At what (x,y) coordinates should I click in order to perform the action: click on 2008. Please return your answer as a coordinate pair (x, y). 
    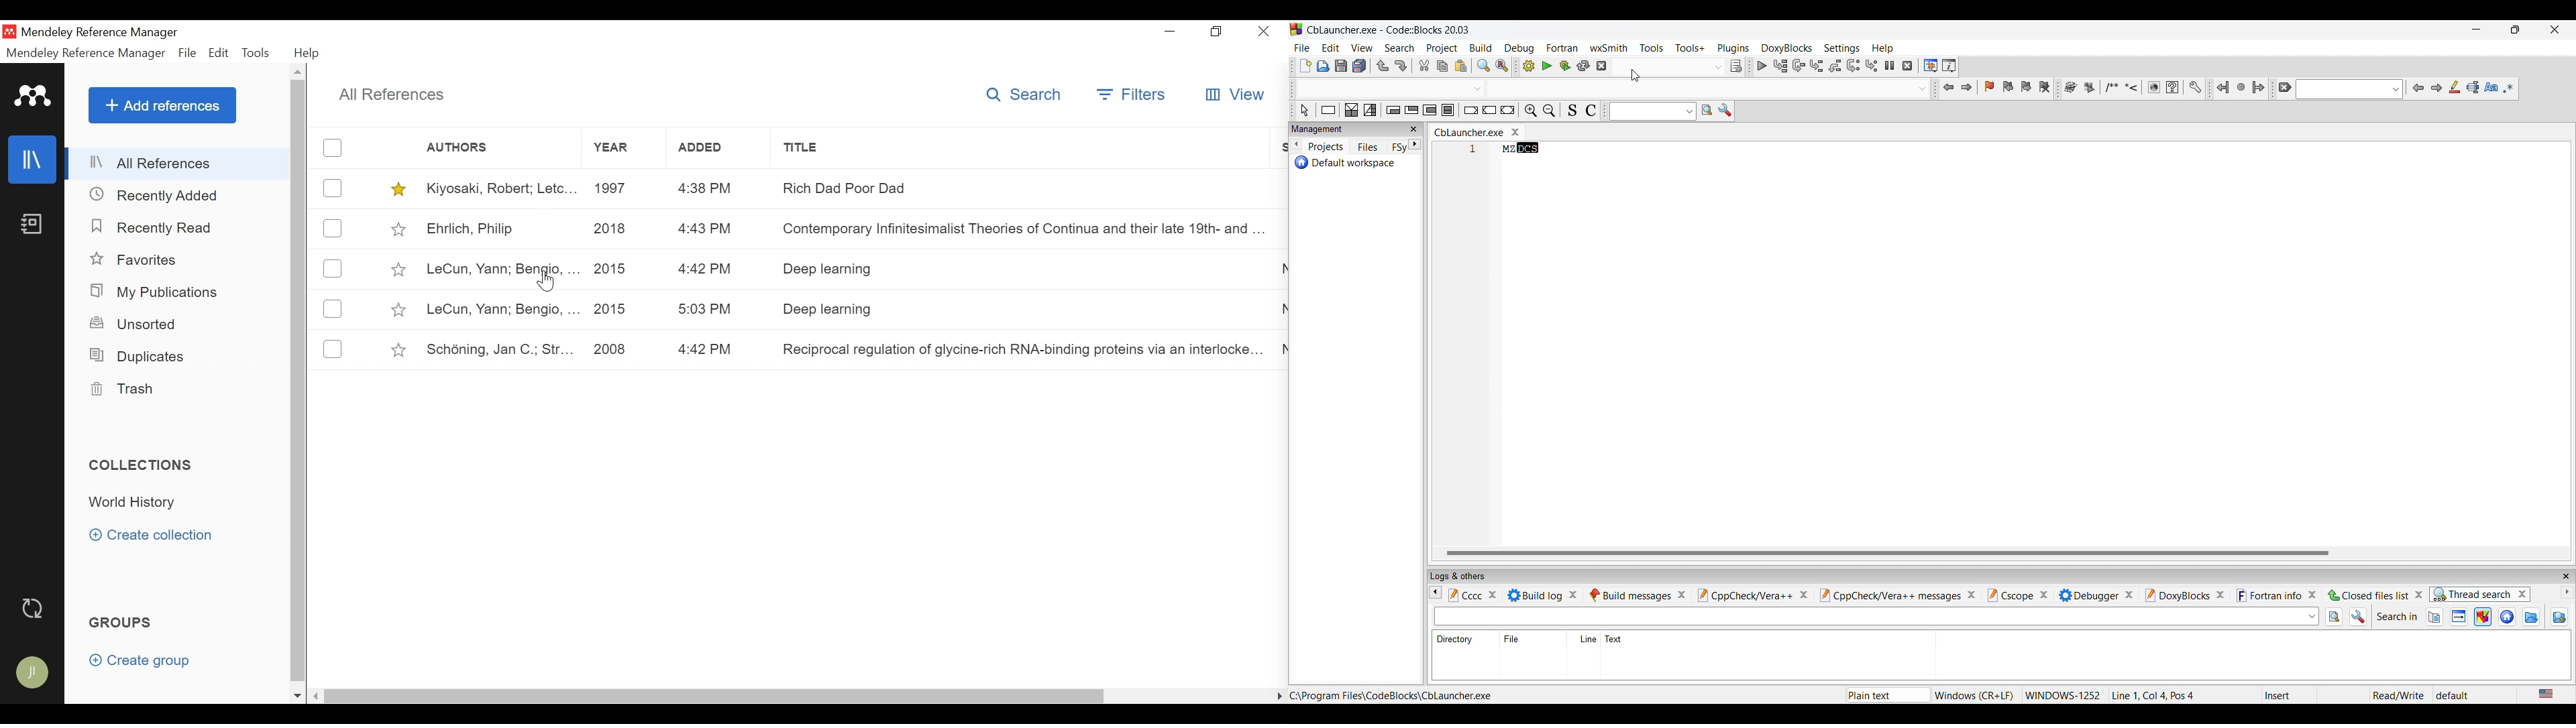
    Looking at the image, I should click on (610, 351).